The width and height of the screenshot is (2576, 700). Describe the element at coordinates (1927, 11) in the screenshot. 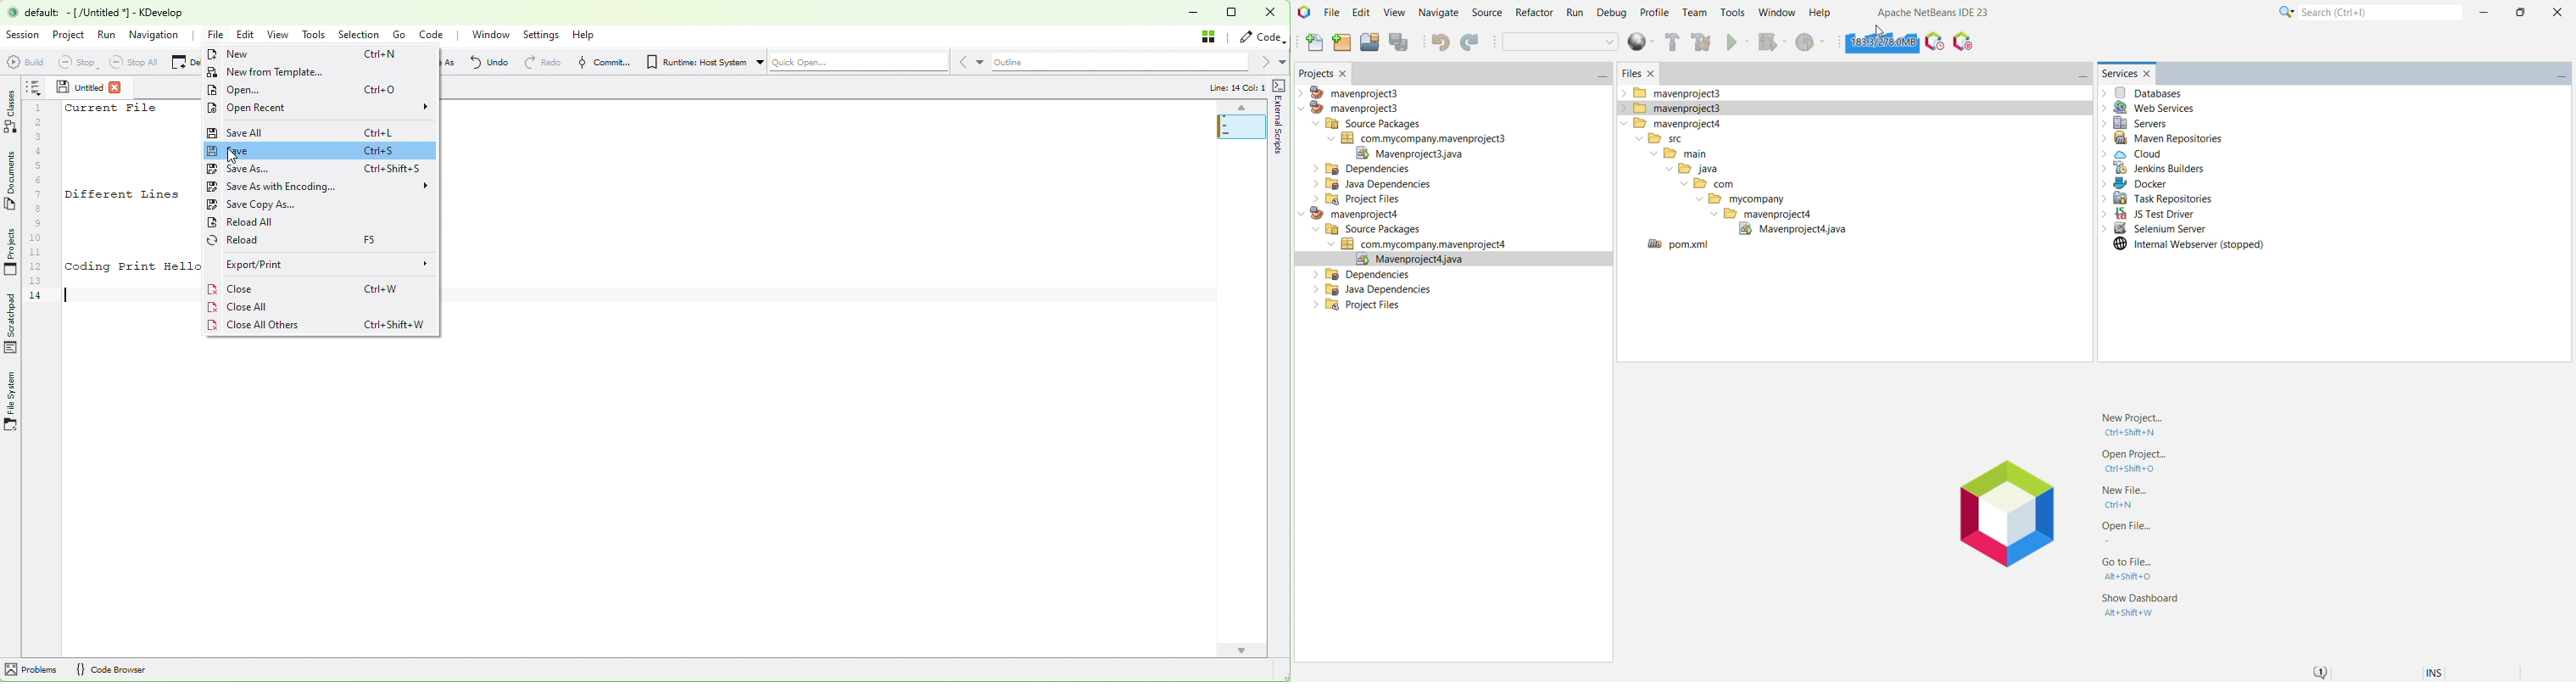

I see `Application Name and Version` at that location.